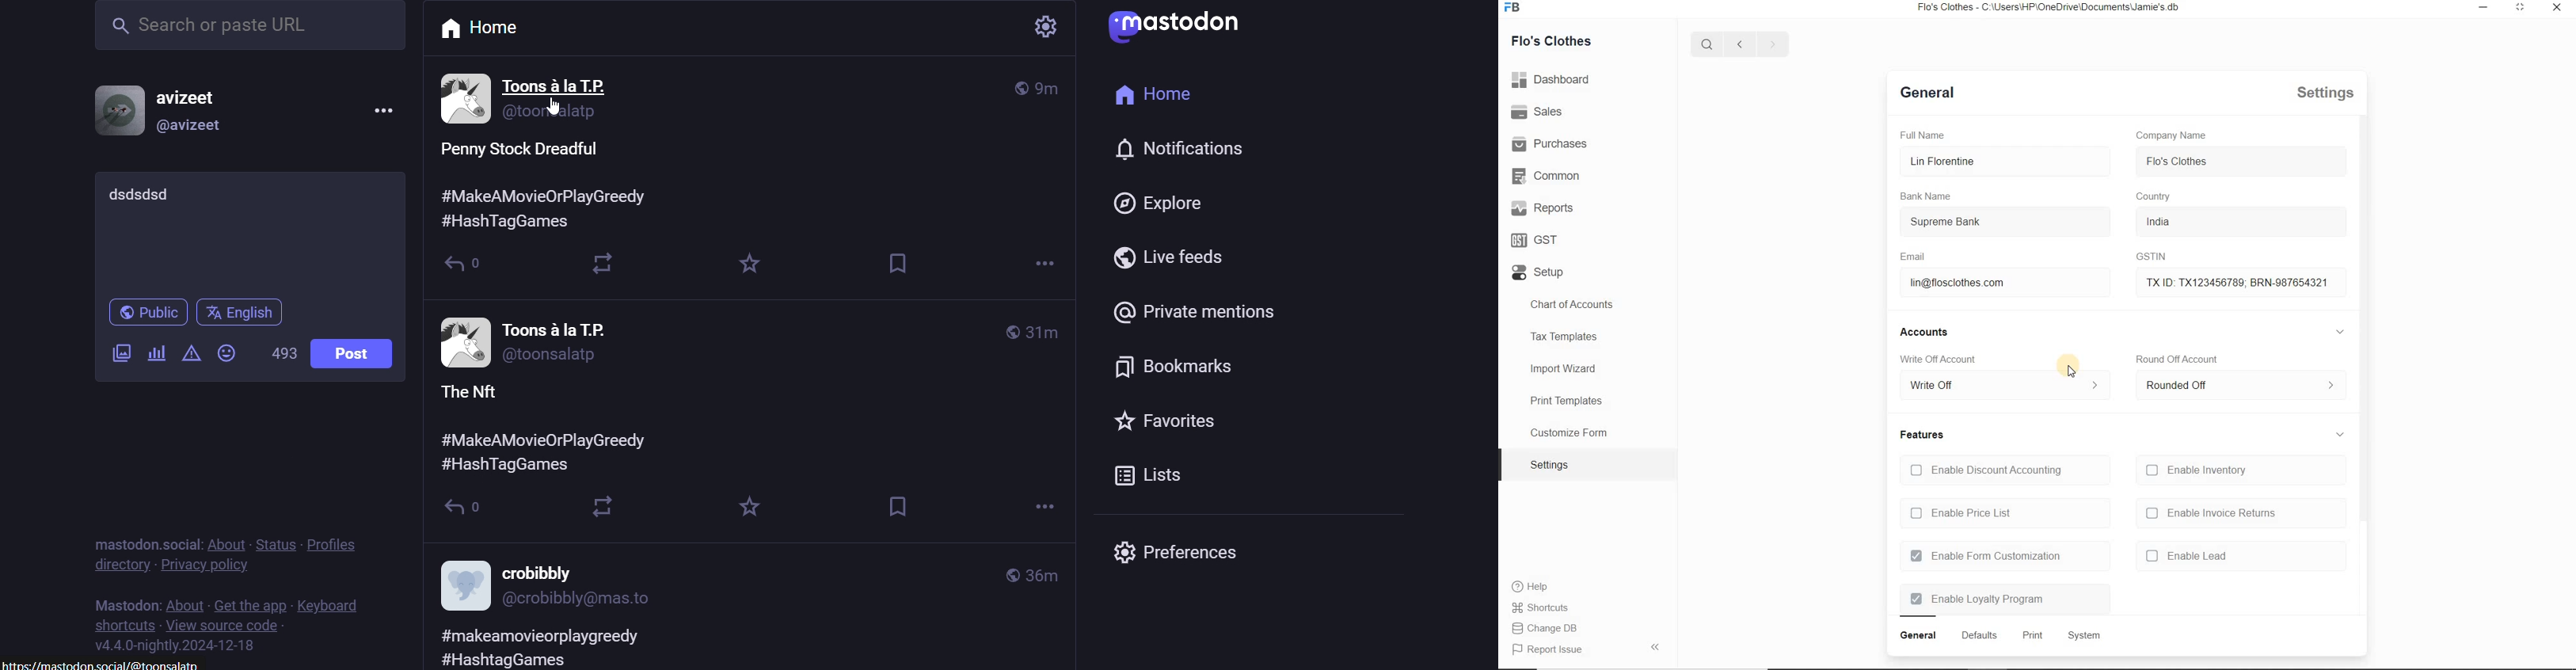 The width and height of the screenshot is (2576, 672). I want to click on , so click(538, 637).